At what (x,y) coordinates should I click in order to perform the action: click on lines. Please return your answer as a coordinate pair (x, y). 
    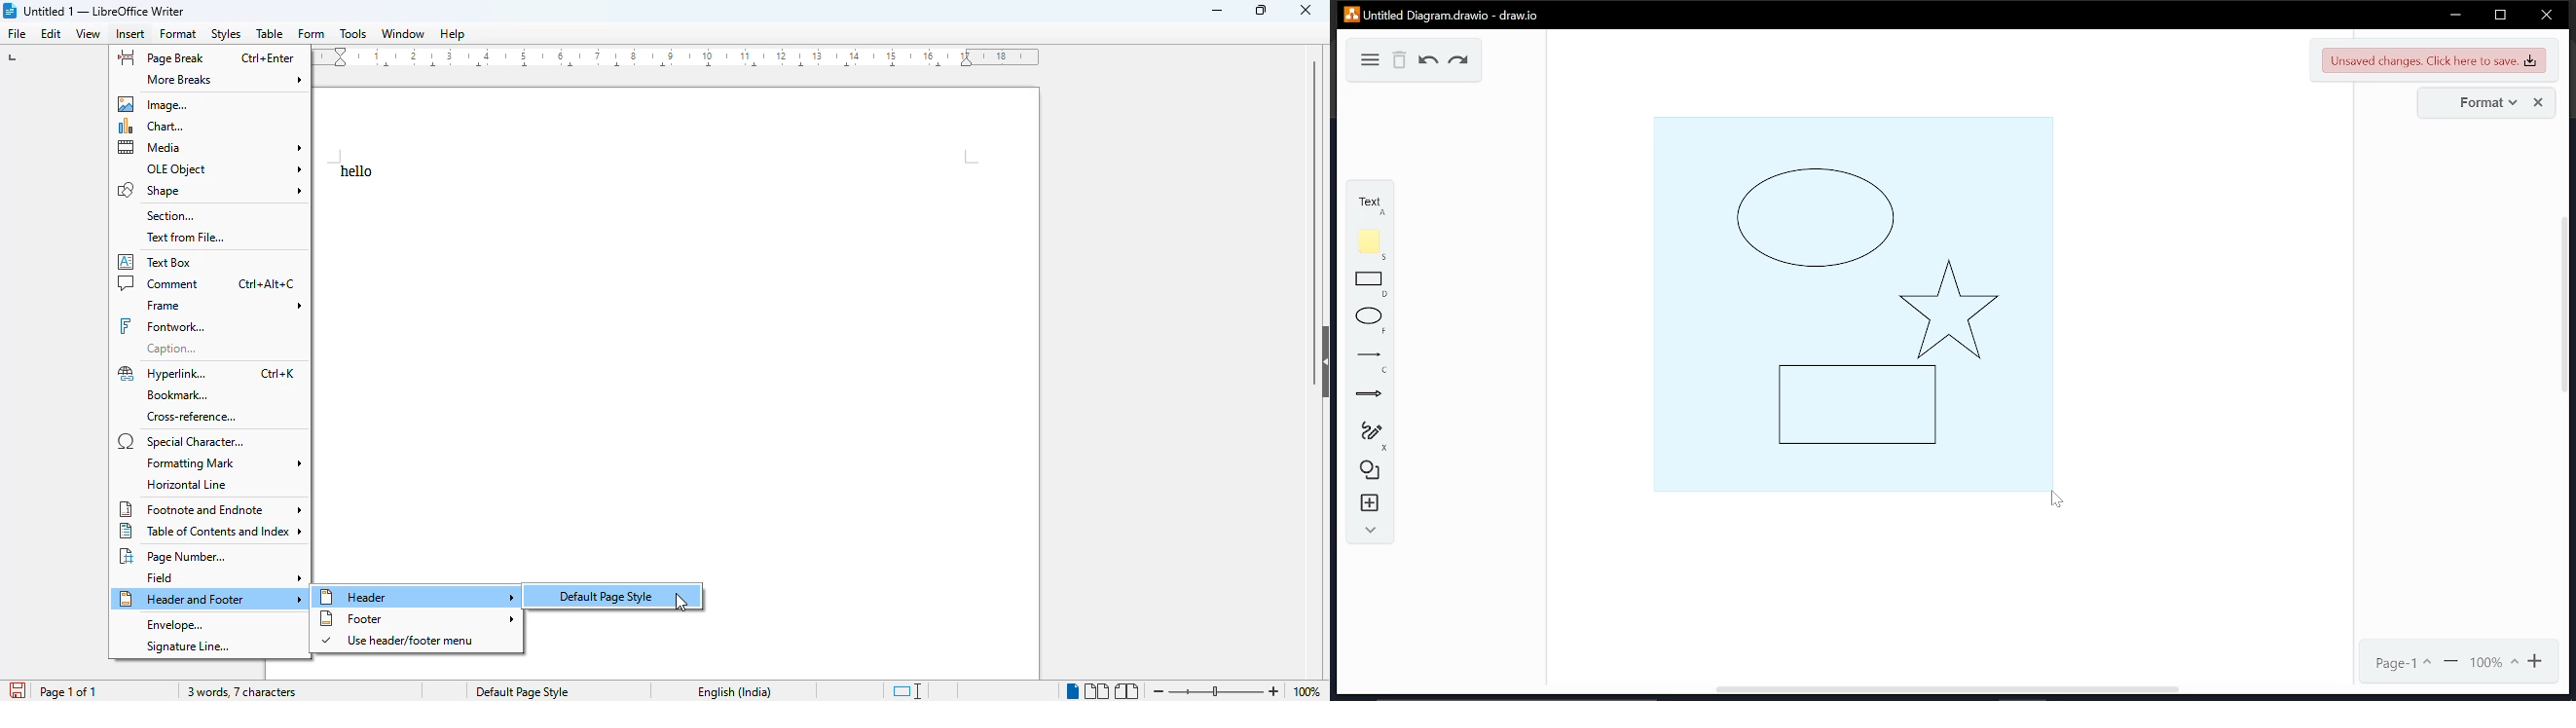
    Looking at the image, I should click on (1373, 362).